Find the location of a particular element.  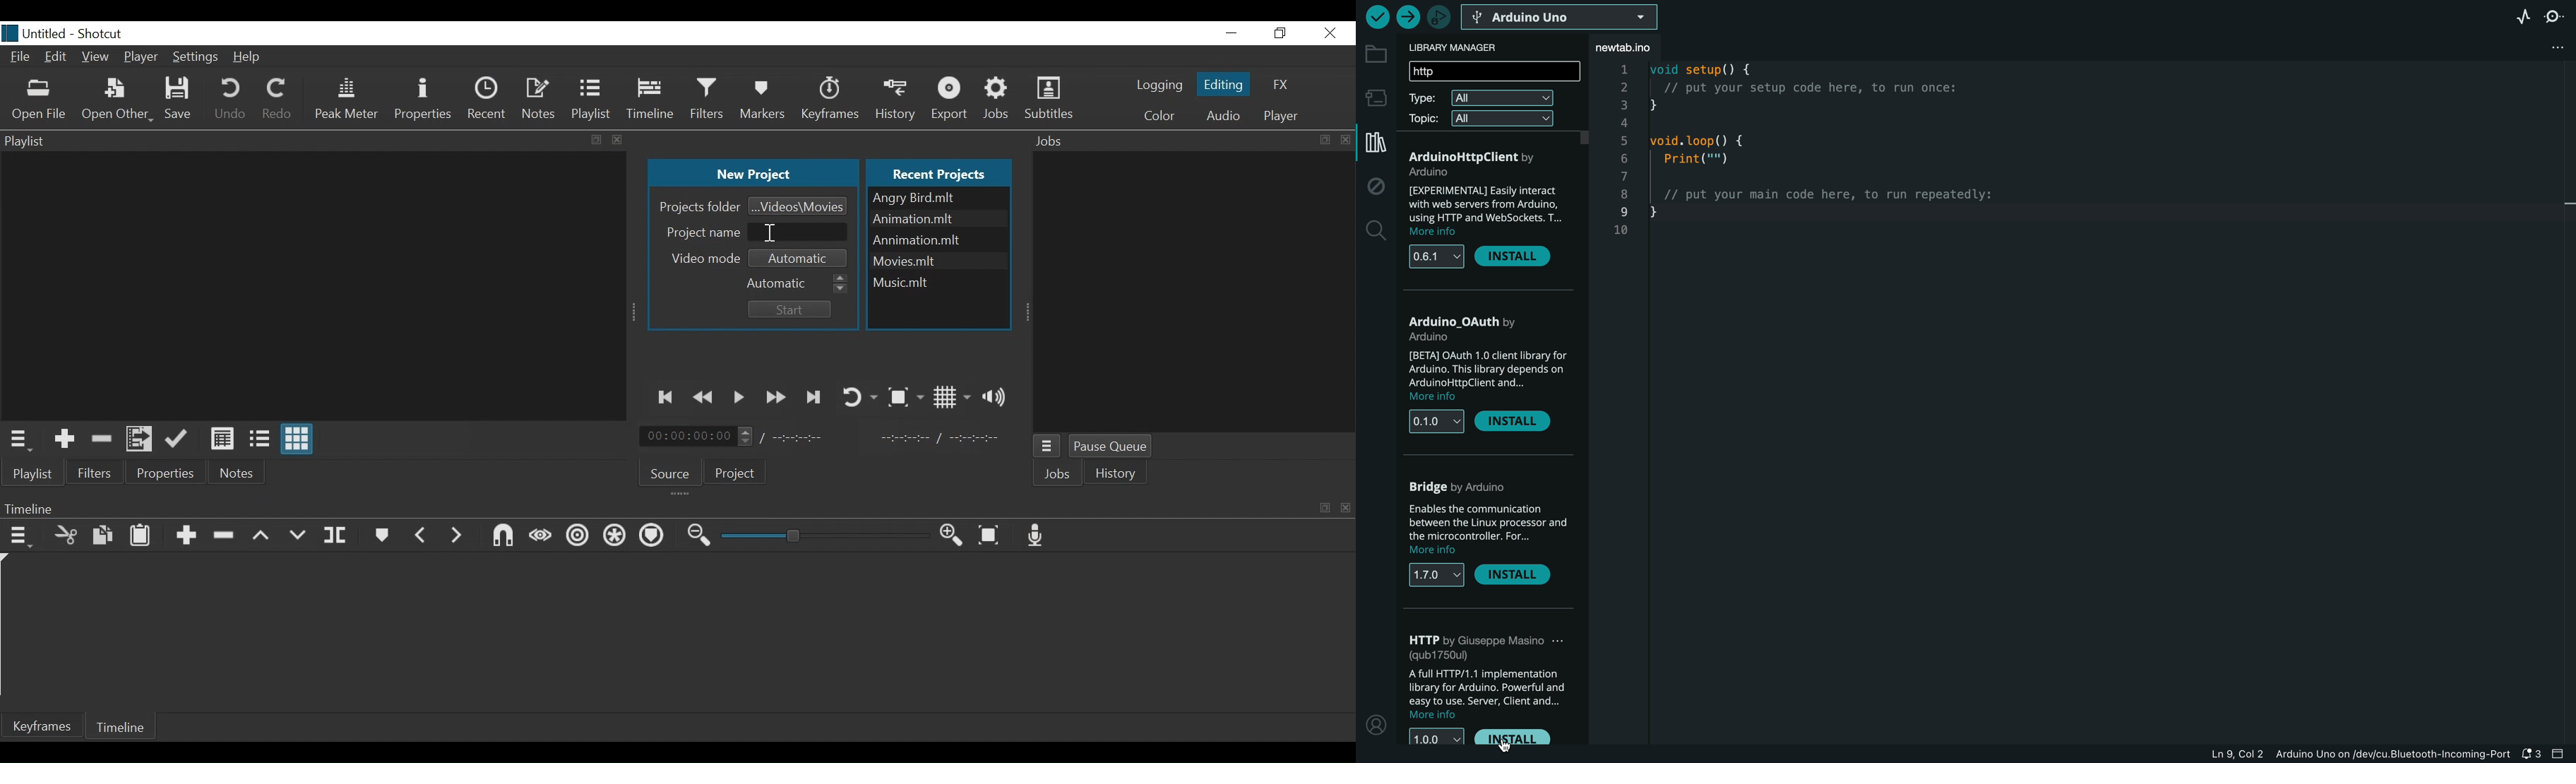

File name is located at coordinates (938, 259).